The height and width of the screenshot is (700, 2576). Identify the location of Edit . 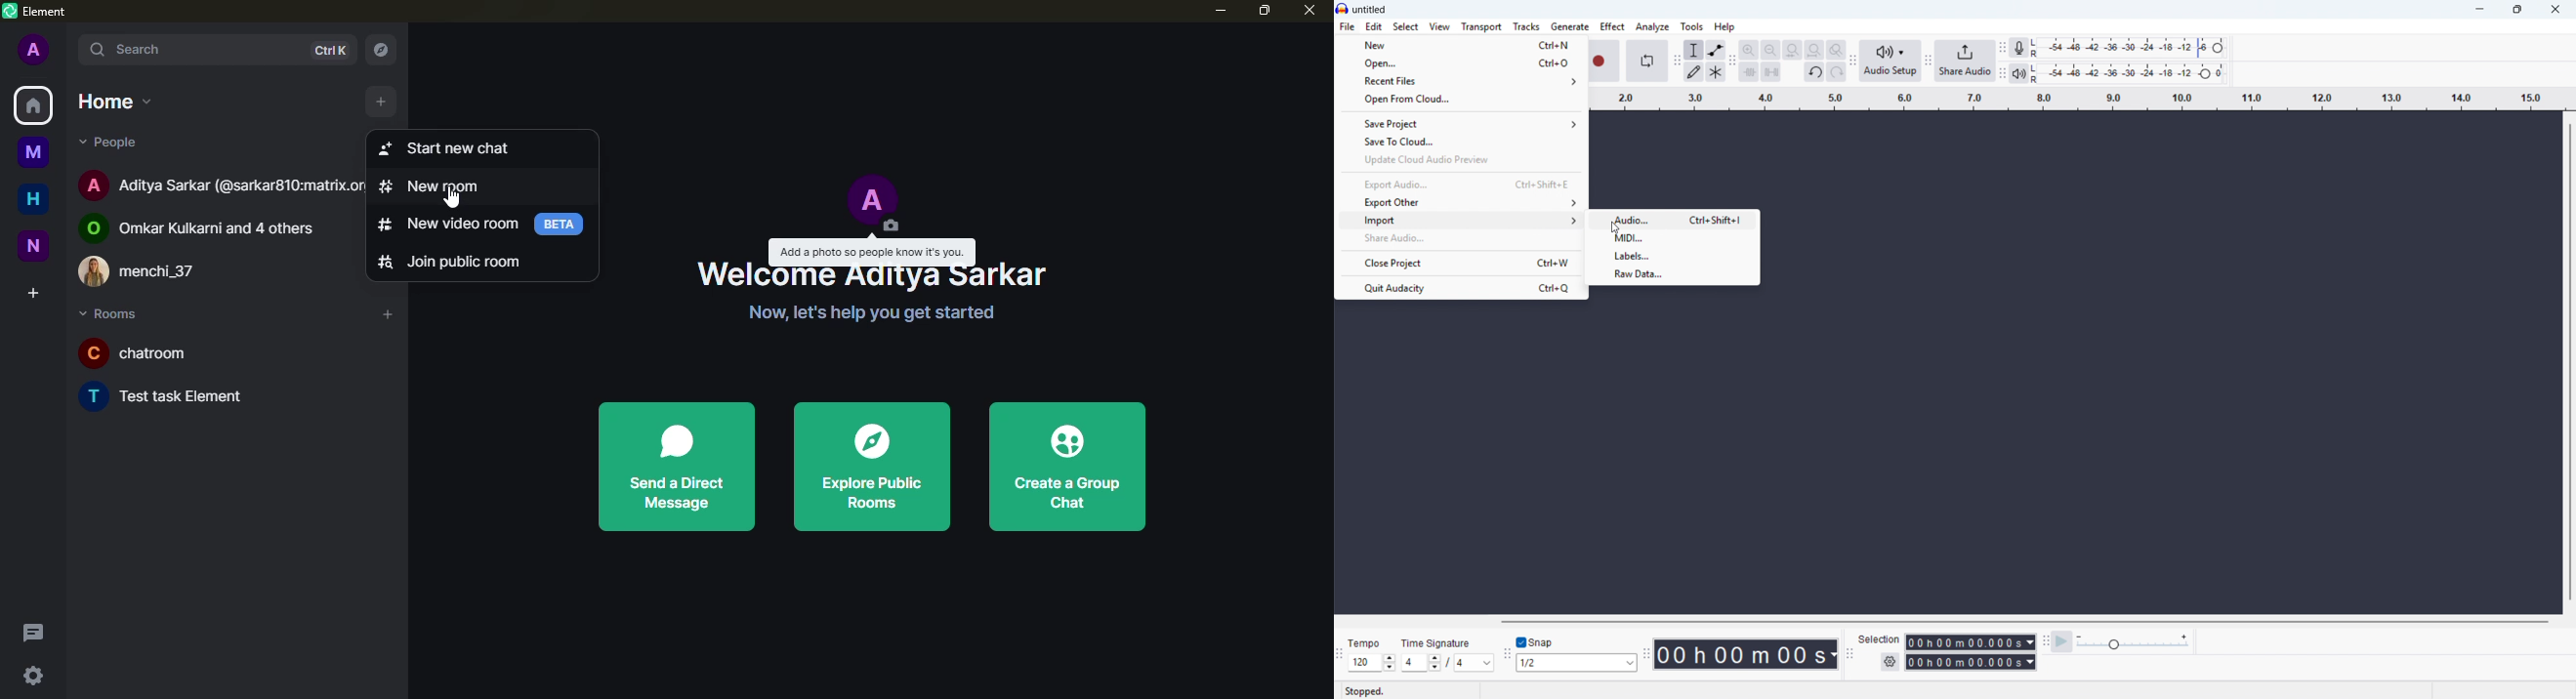
(1373, 27).